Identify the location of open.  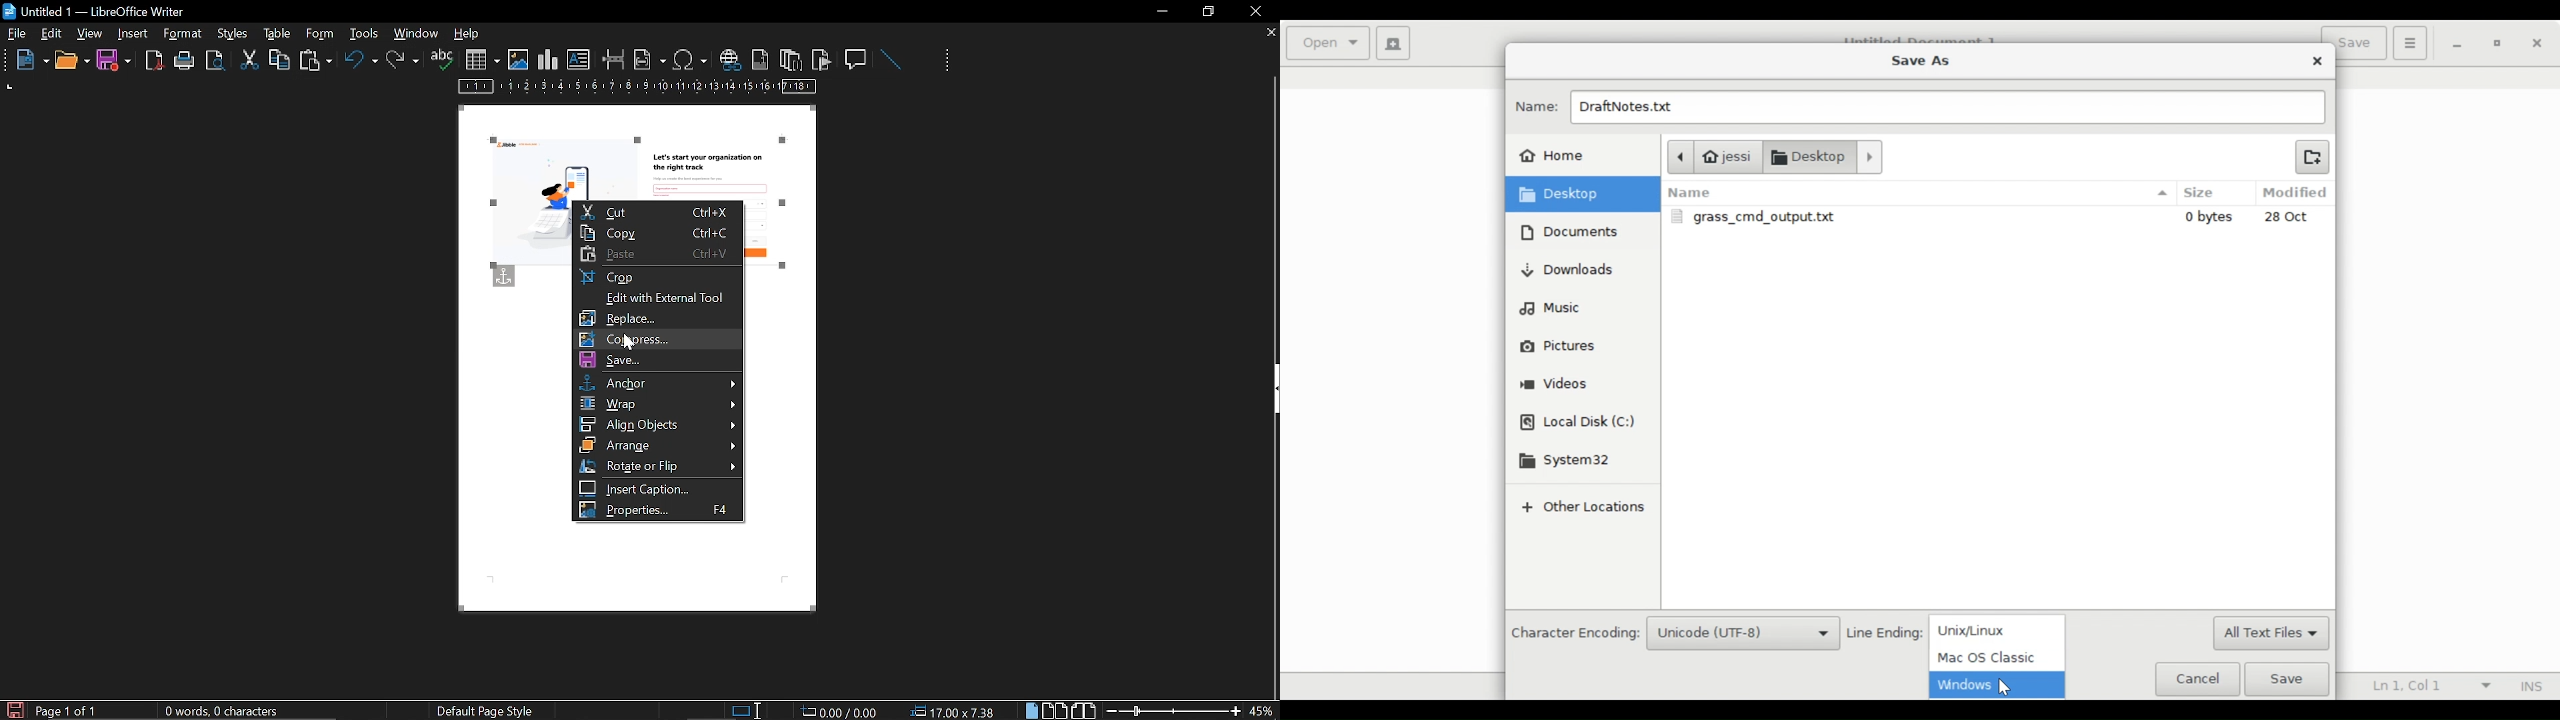
(71, 61).